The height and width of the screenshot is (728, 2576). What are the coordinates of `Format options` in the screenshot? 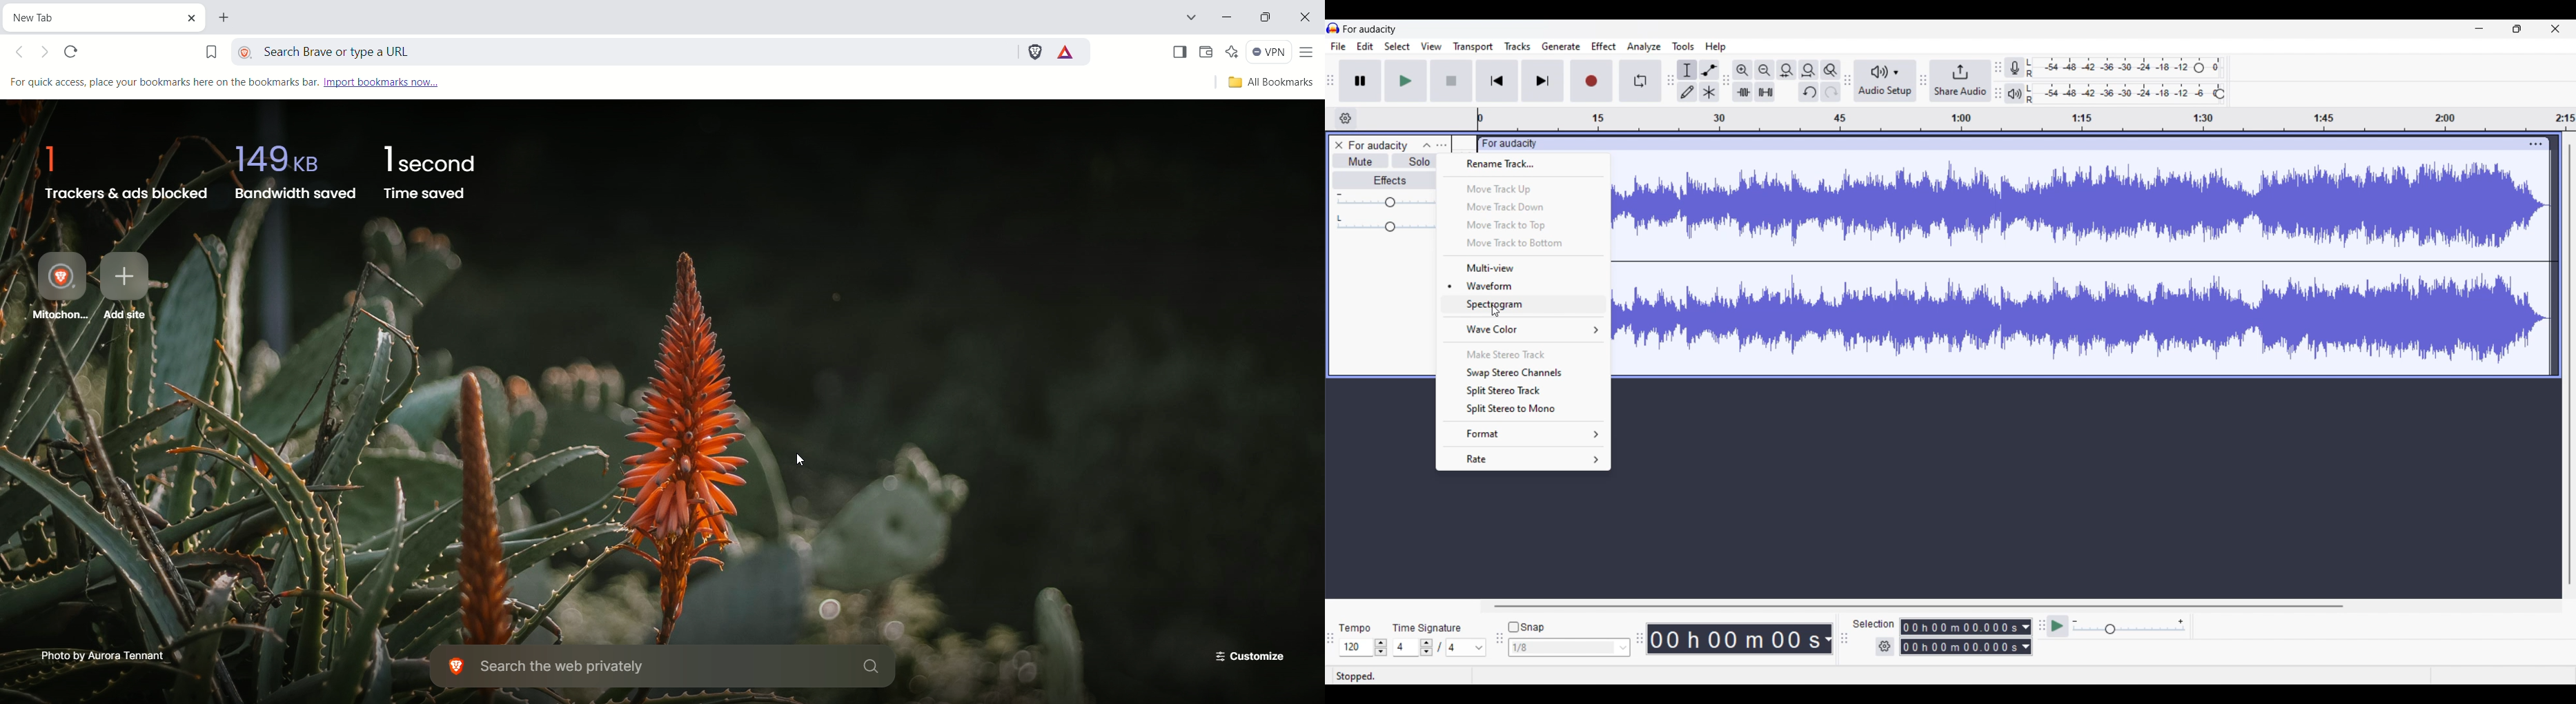 It's located at (1524, 433).